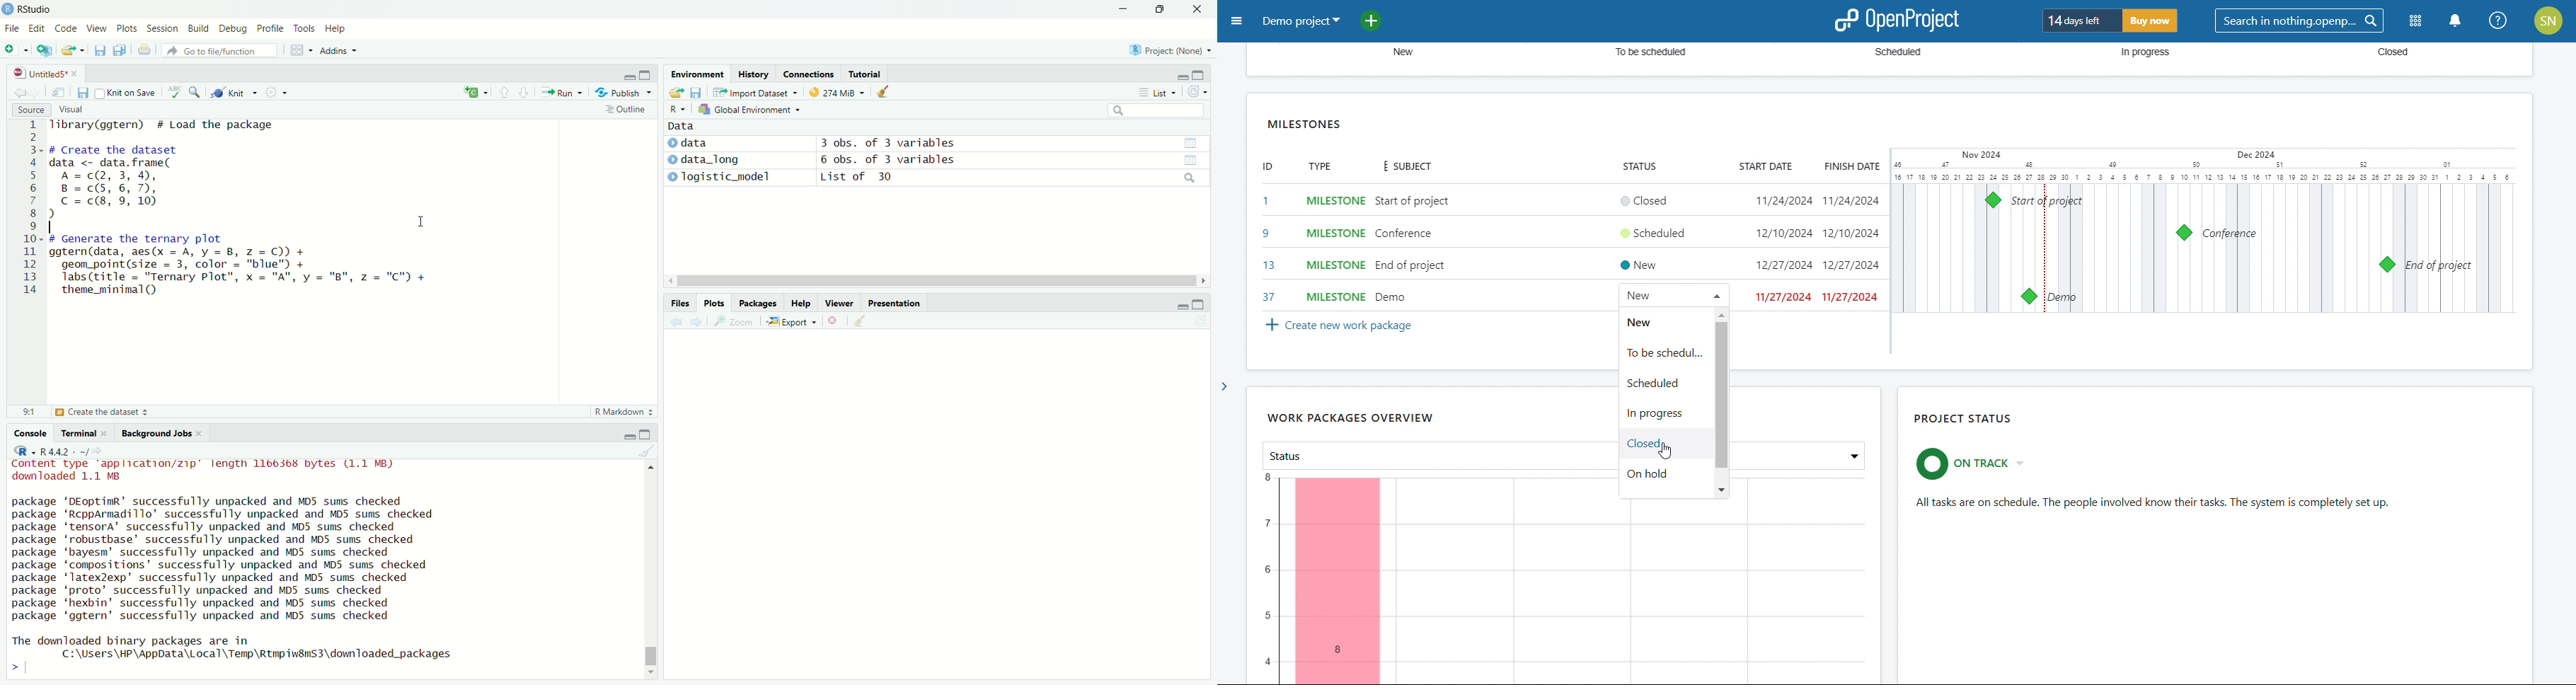 The image size is (2576, 700). What do you see at coordinates (655, 568) in the screenshot?
I see `scroll bar` at bounding box center [655, 568].